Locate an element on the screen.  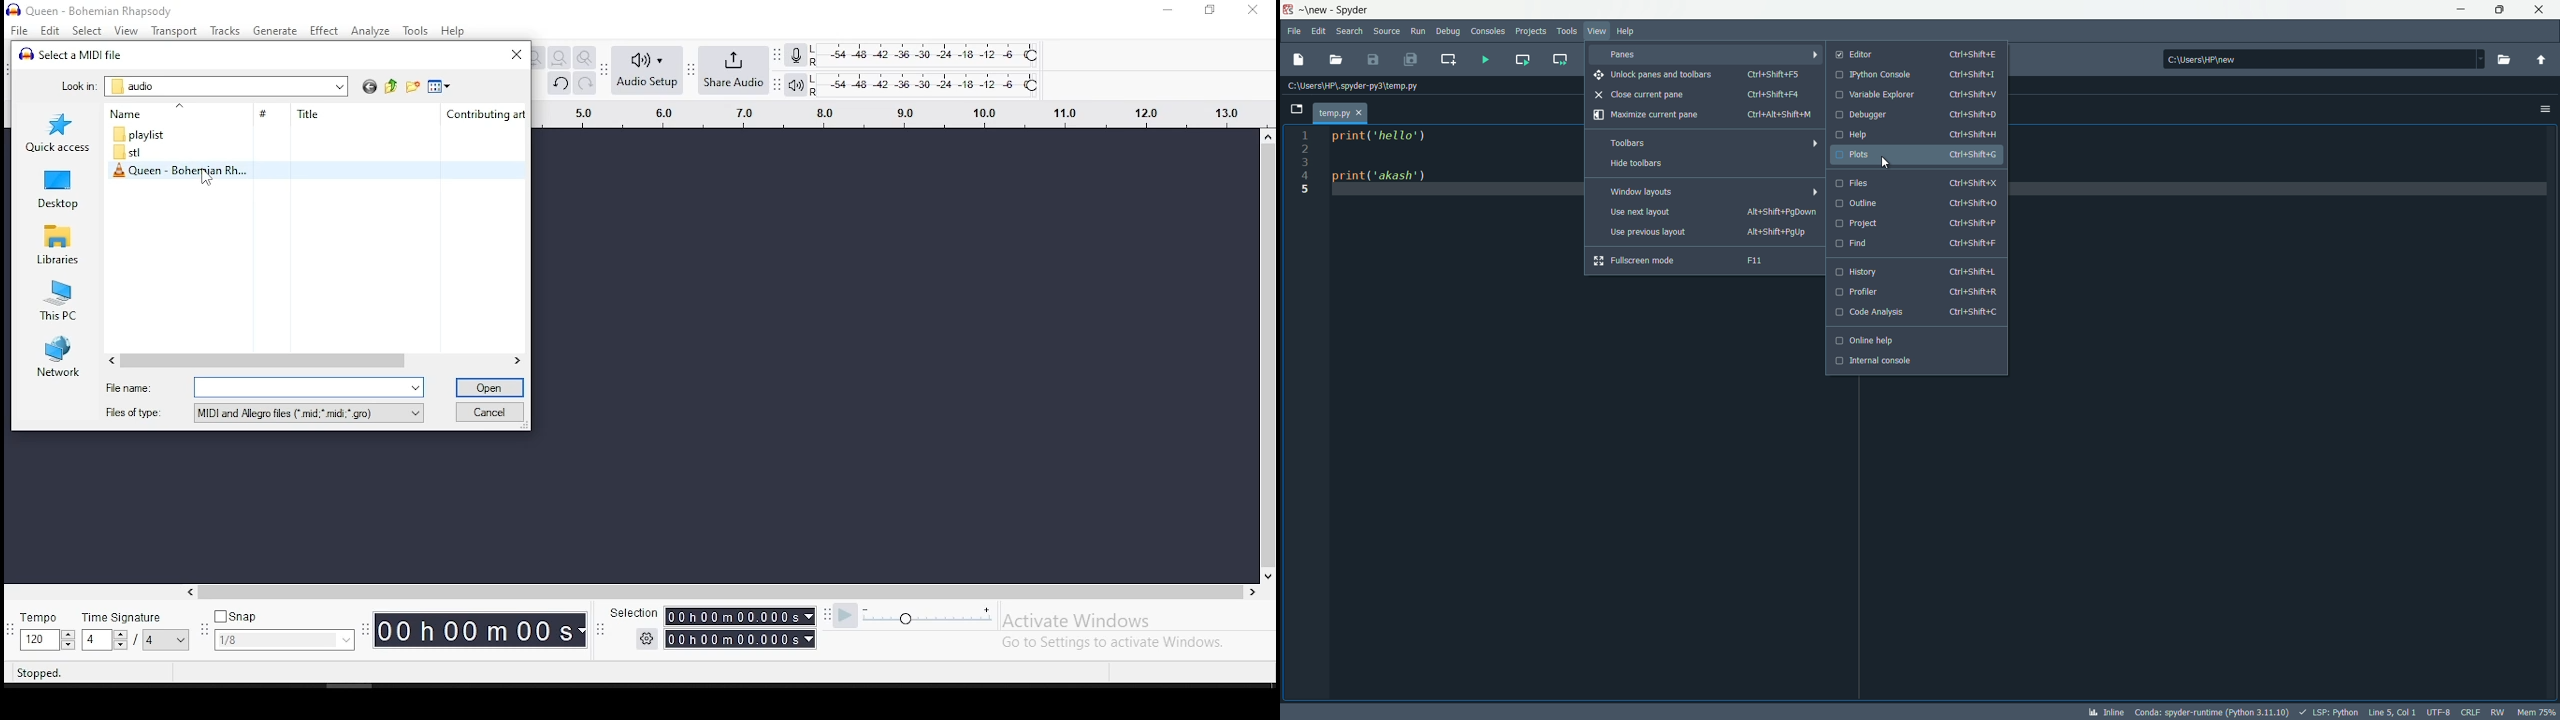
app name is located at coordinates (1359, 9).